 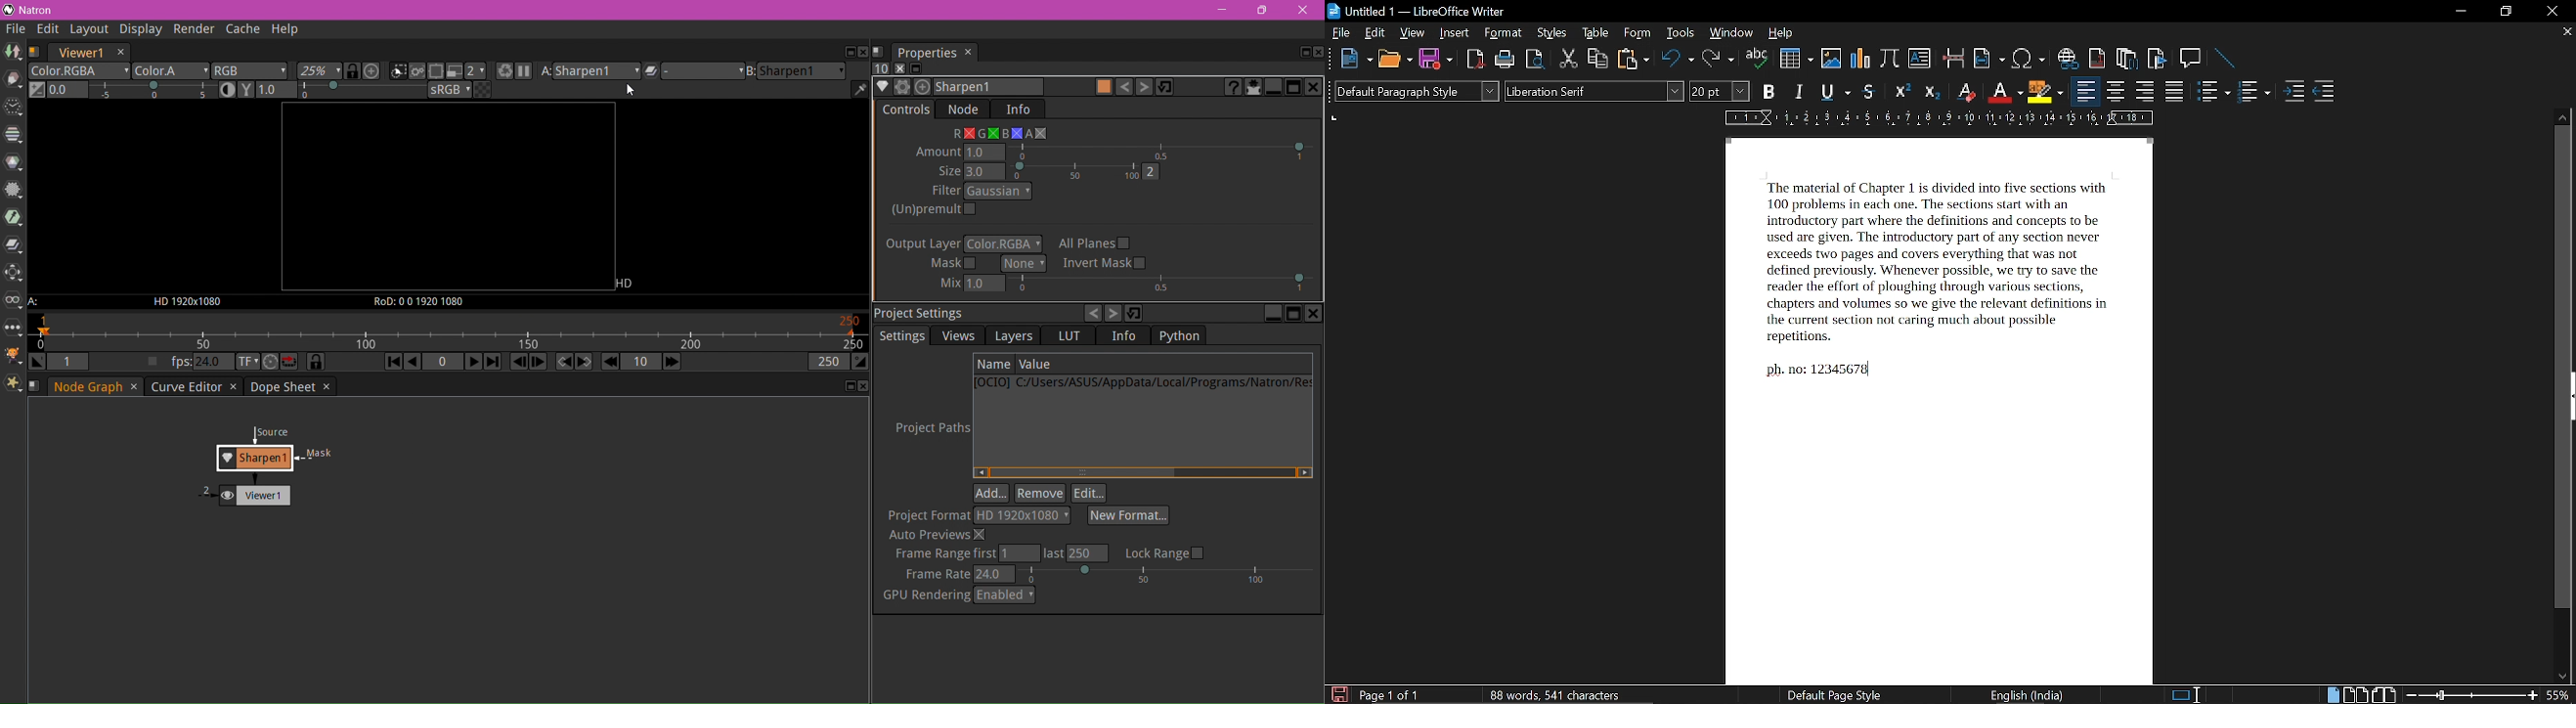 What do you see at coordinates (2117, 93) in the screenshot?
I see `align center` at bounding box center [2117, 93].